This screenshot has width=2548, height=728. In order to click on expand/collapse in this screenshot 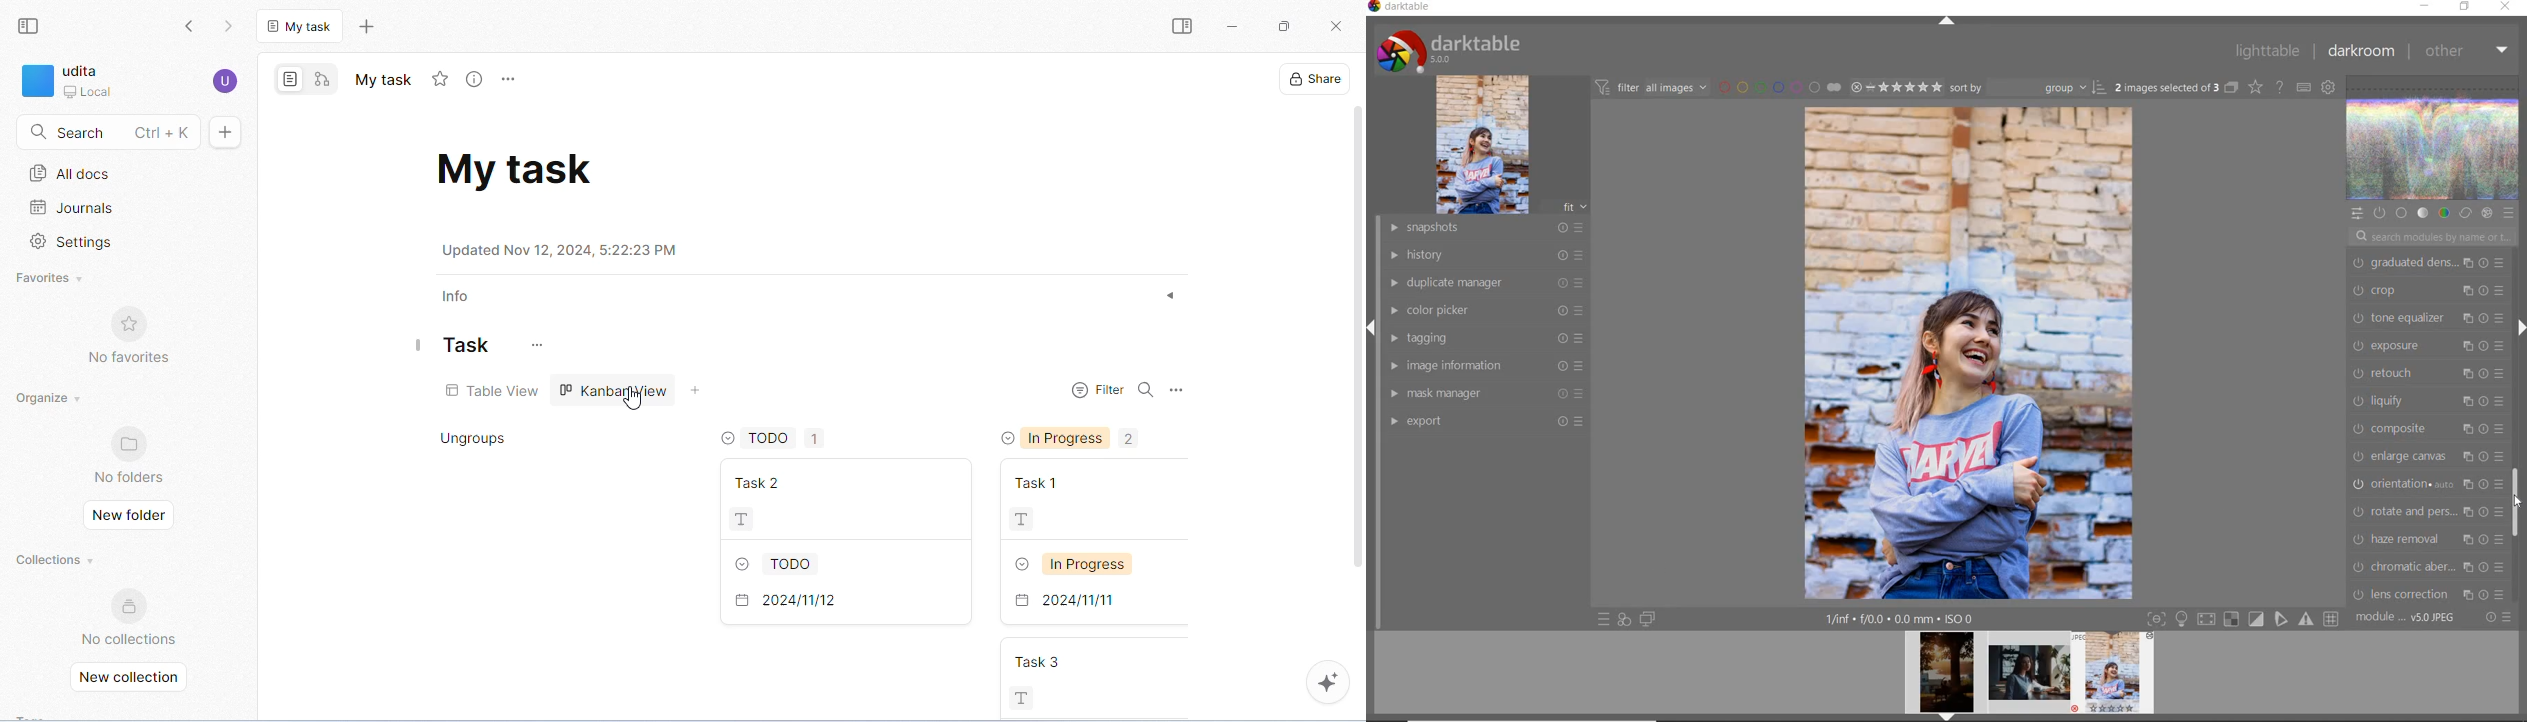, I will do `click(1946, 22)`.